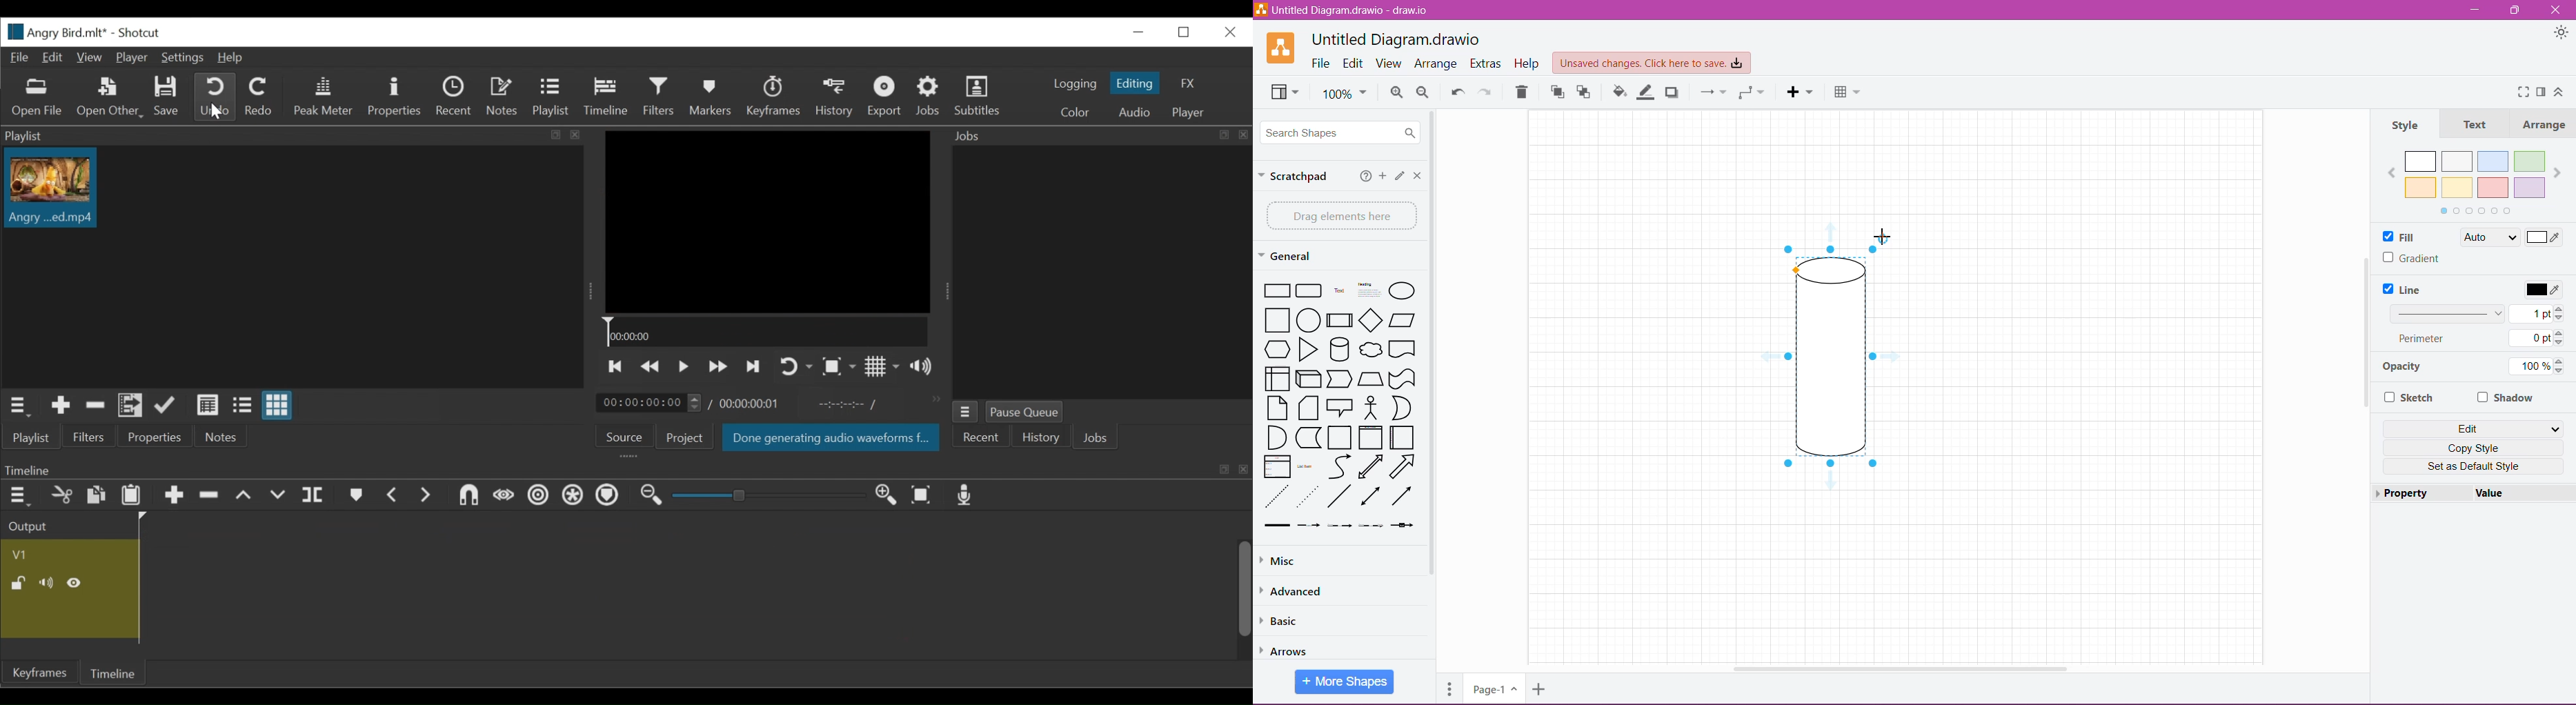  Describe the element at coordinates (74, 580) in the screenshot. I see `Hide` at that location.